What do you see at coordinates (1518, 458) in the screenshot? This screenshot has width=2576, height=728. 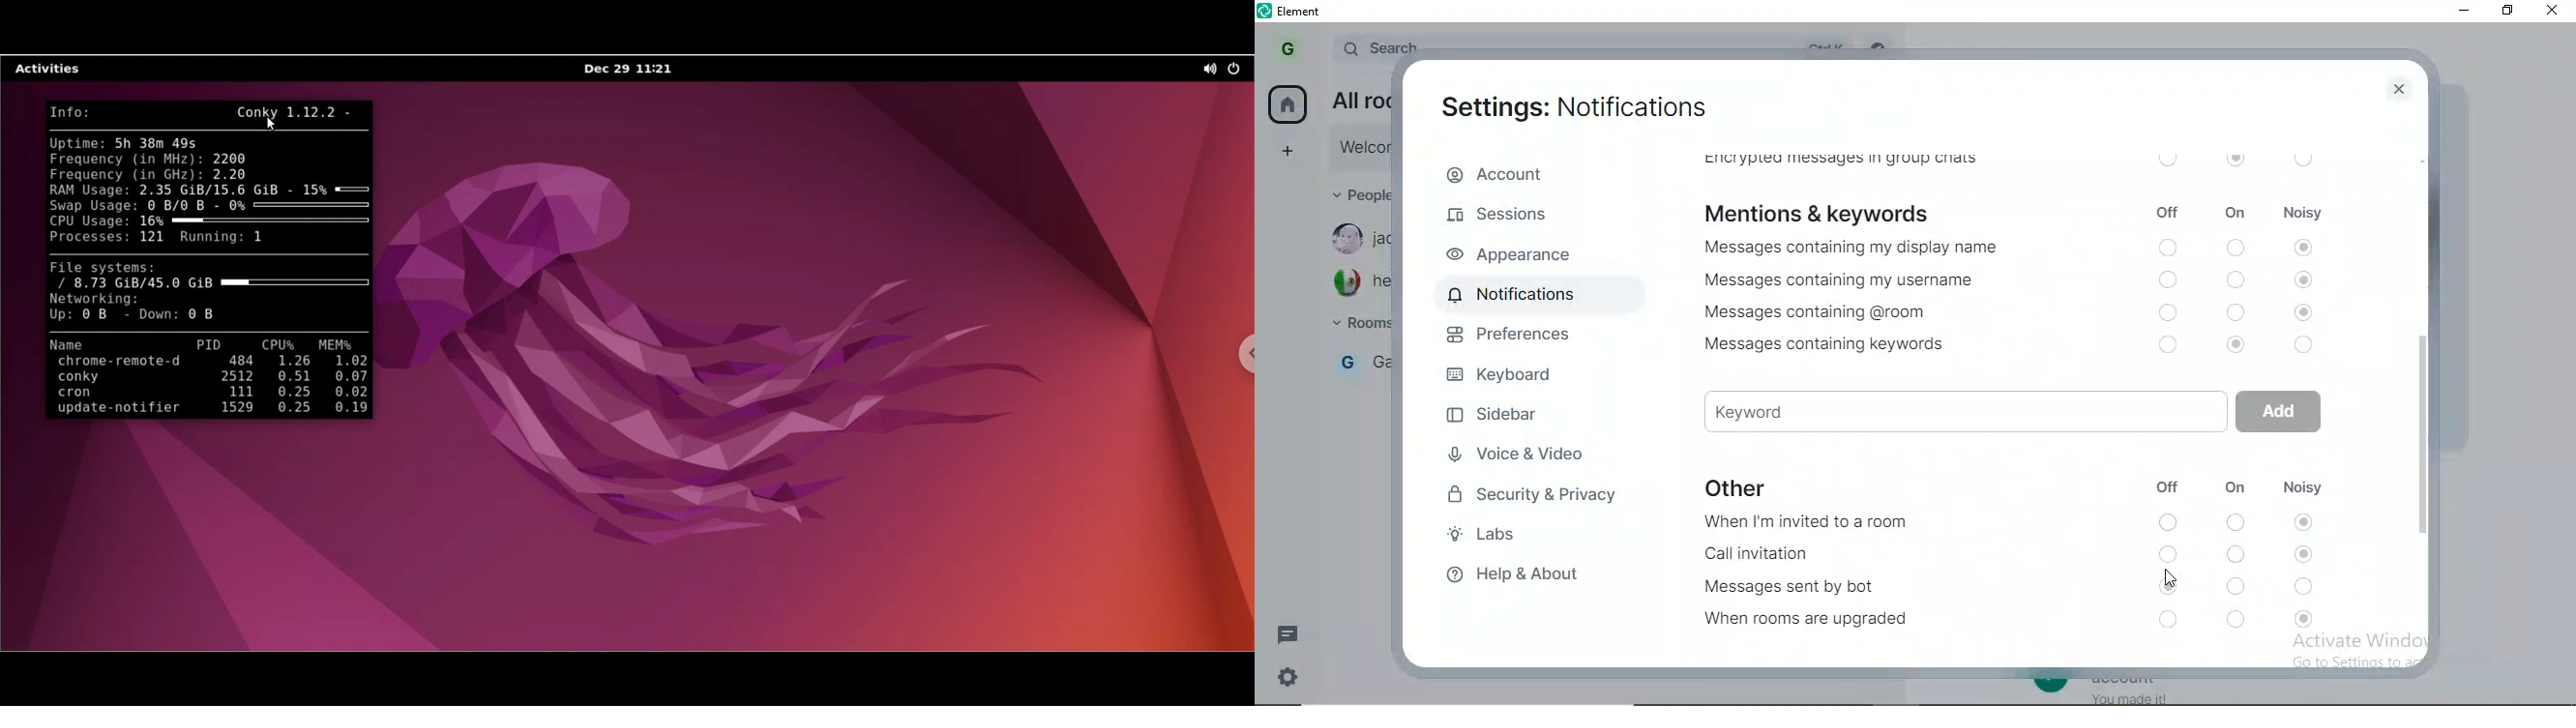 I see `voice & video` at bounding box center [1518, 458].